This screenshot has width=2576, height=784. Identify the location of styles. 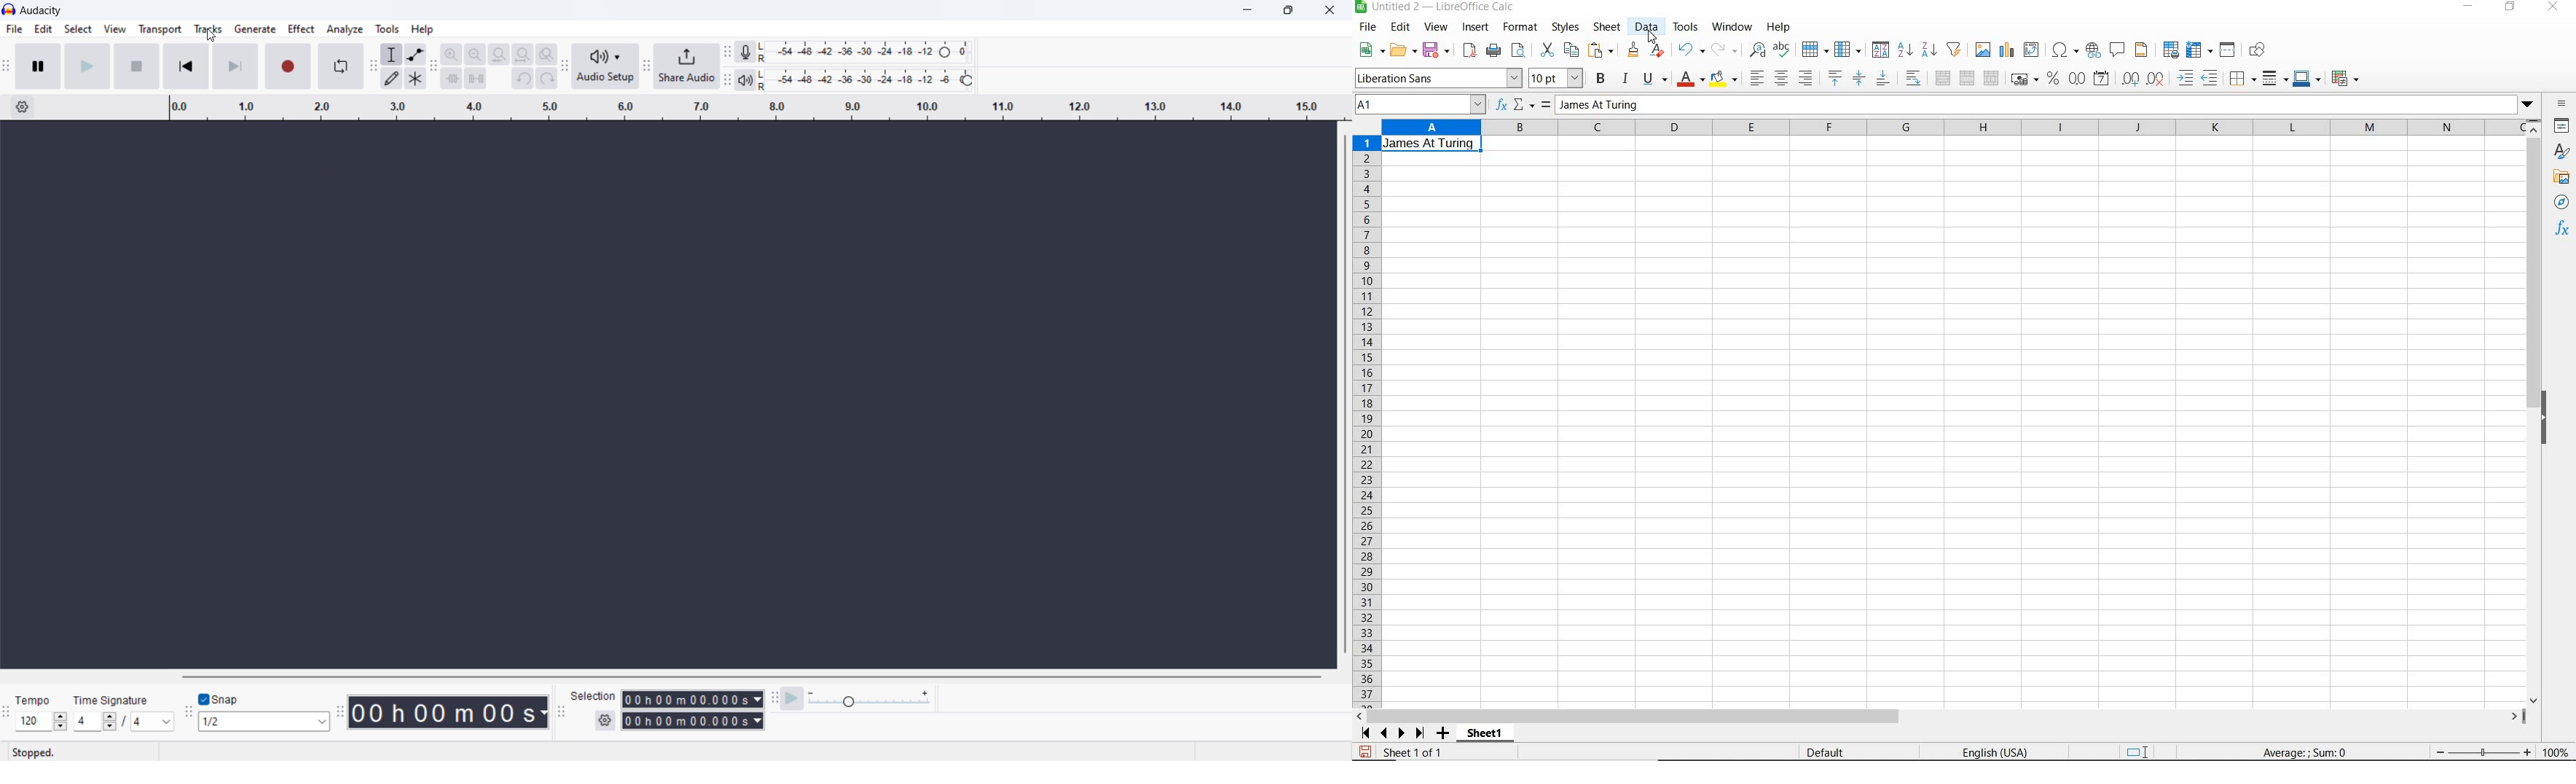
(2563, 153).